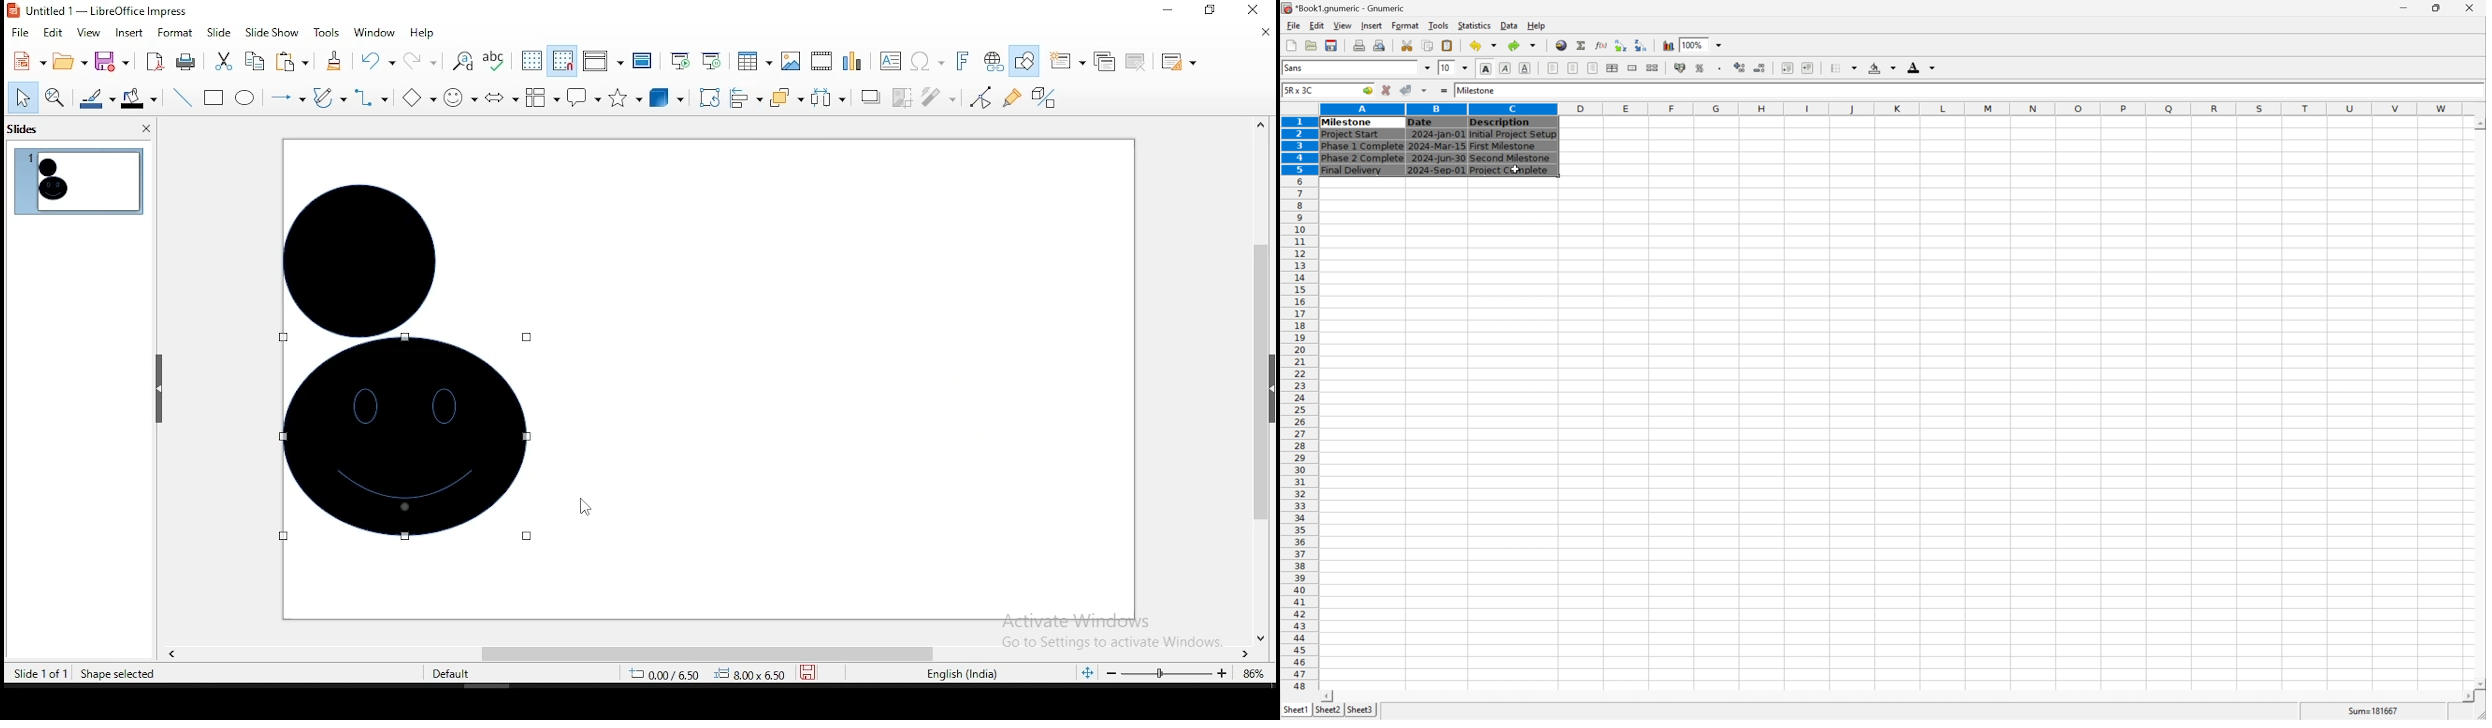 The image size is (2492, 728). Describe the element at coordinates (244, 97) in the screenshot. I see `ellipse` at that location.